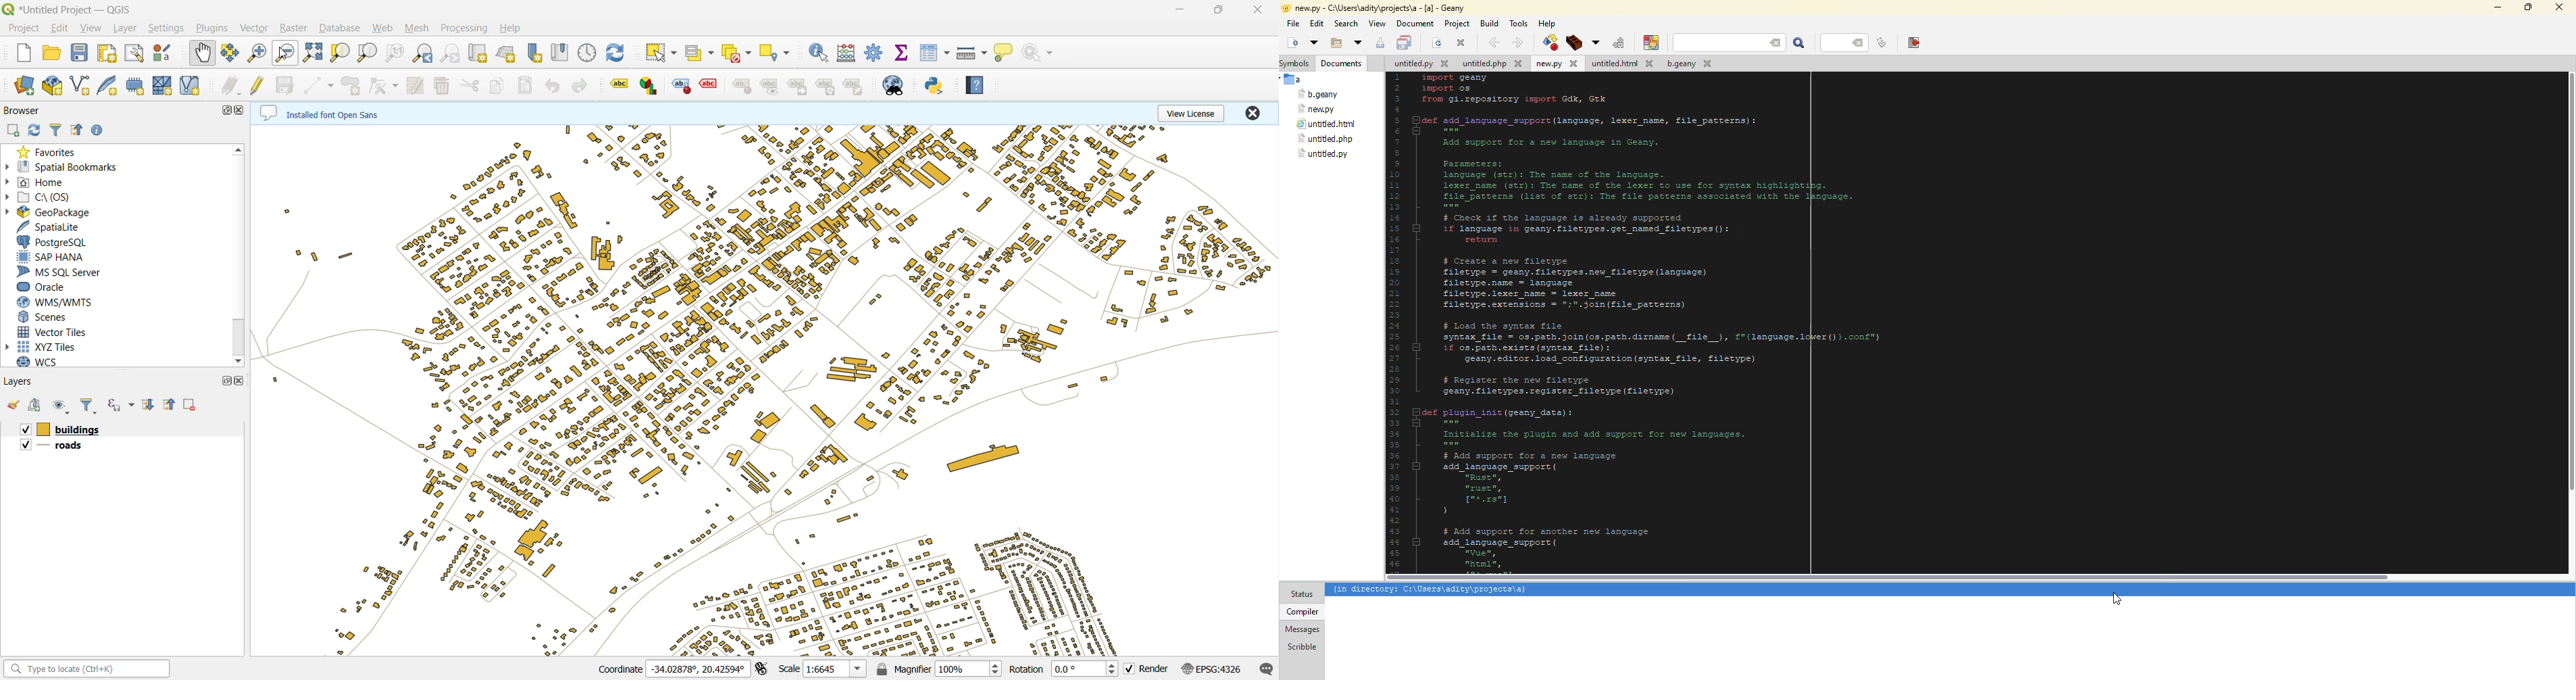 The height and width of the screenshot is (700, 2576). I want to click on file, so click(1556, 64).